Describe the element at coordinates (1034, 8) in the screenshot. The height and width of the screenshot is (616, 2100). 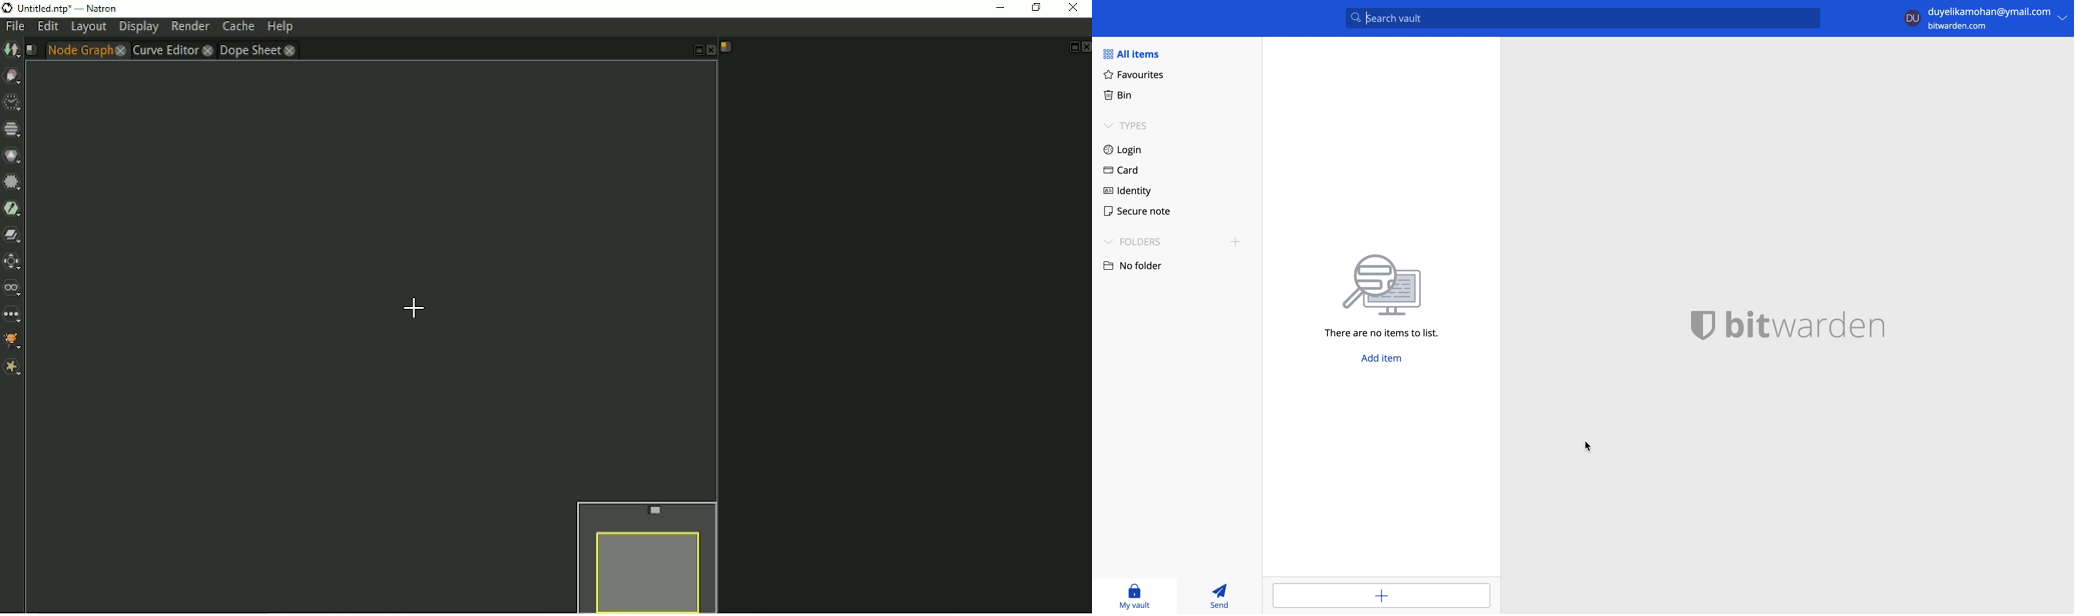
I see `Restore down` at that location.